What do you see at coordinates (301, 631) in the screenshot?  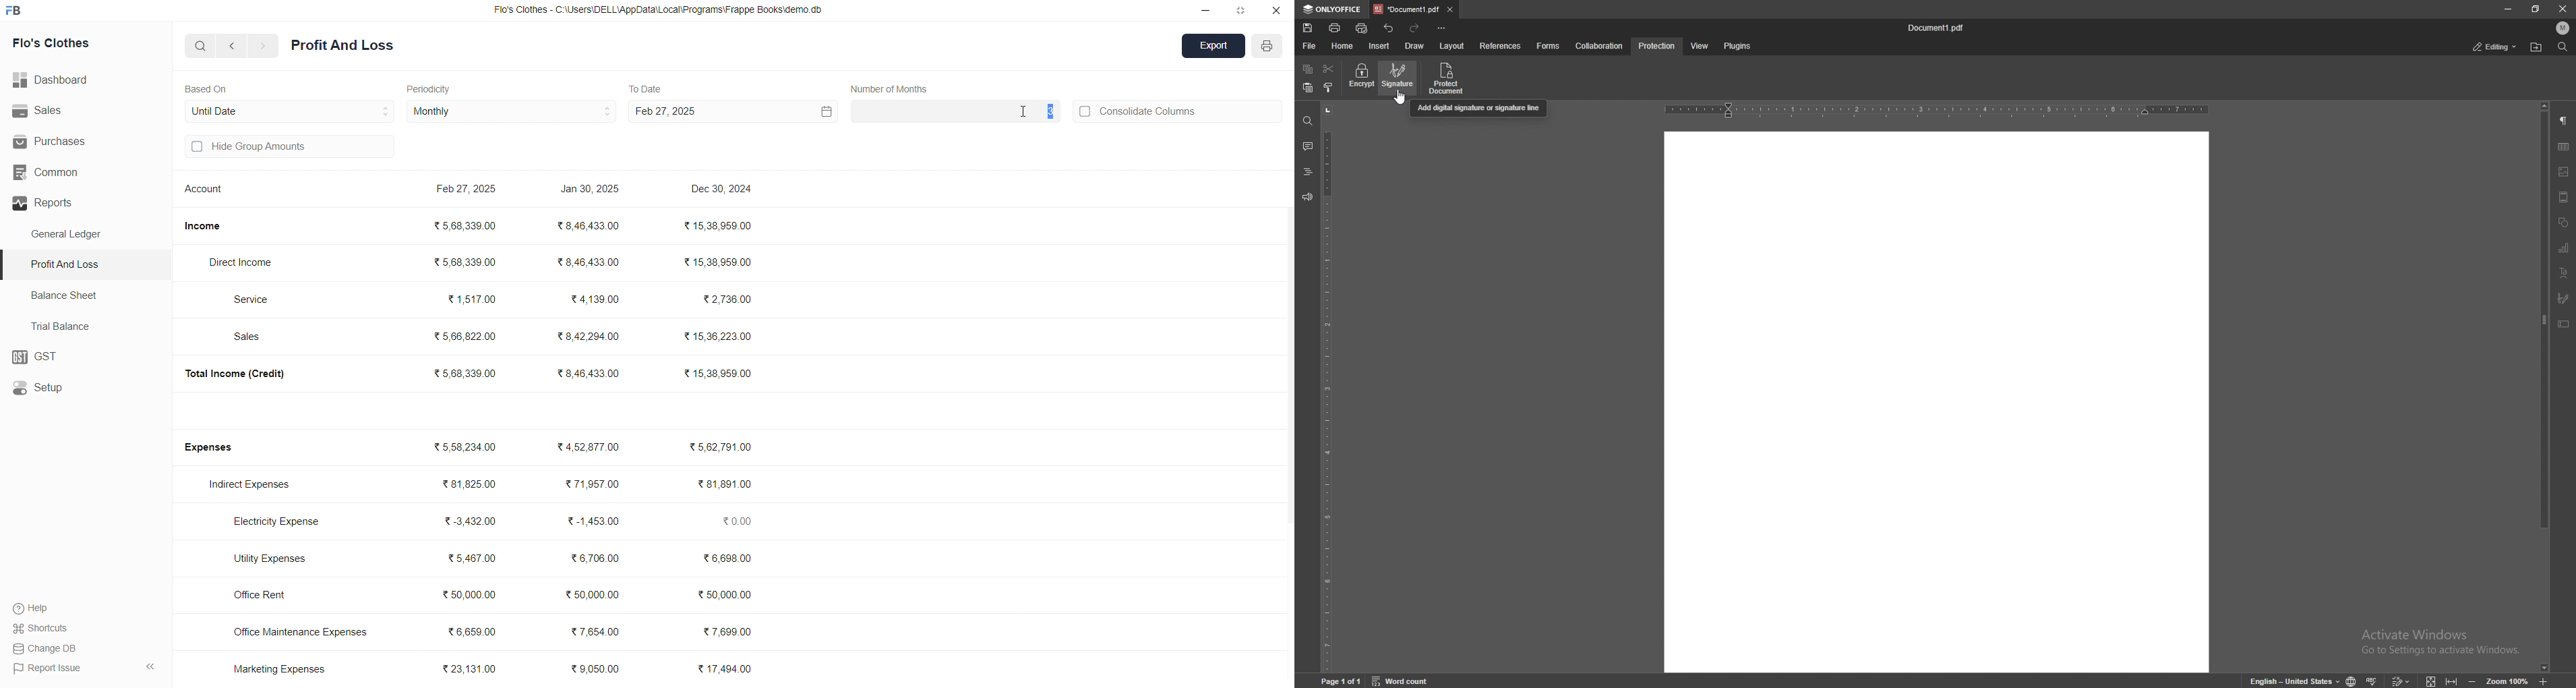 I see `Office Maintenance Expenses` at bounding box center [301, 631].